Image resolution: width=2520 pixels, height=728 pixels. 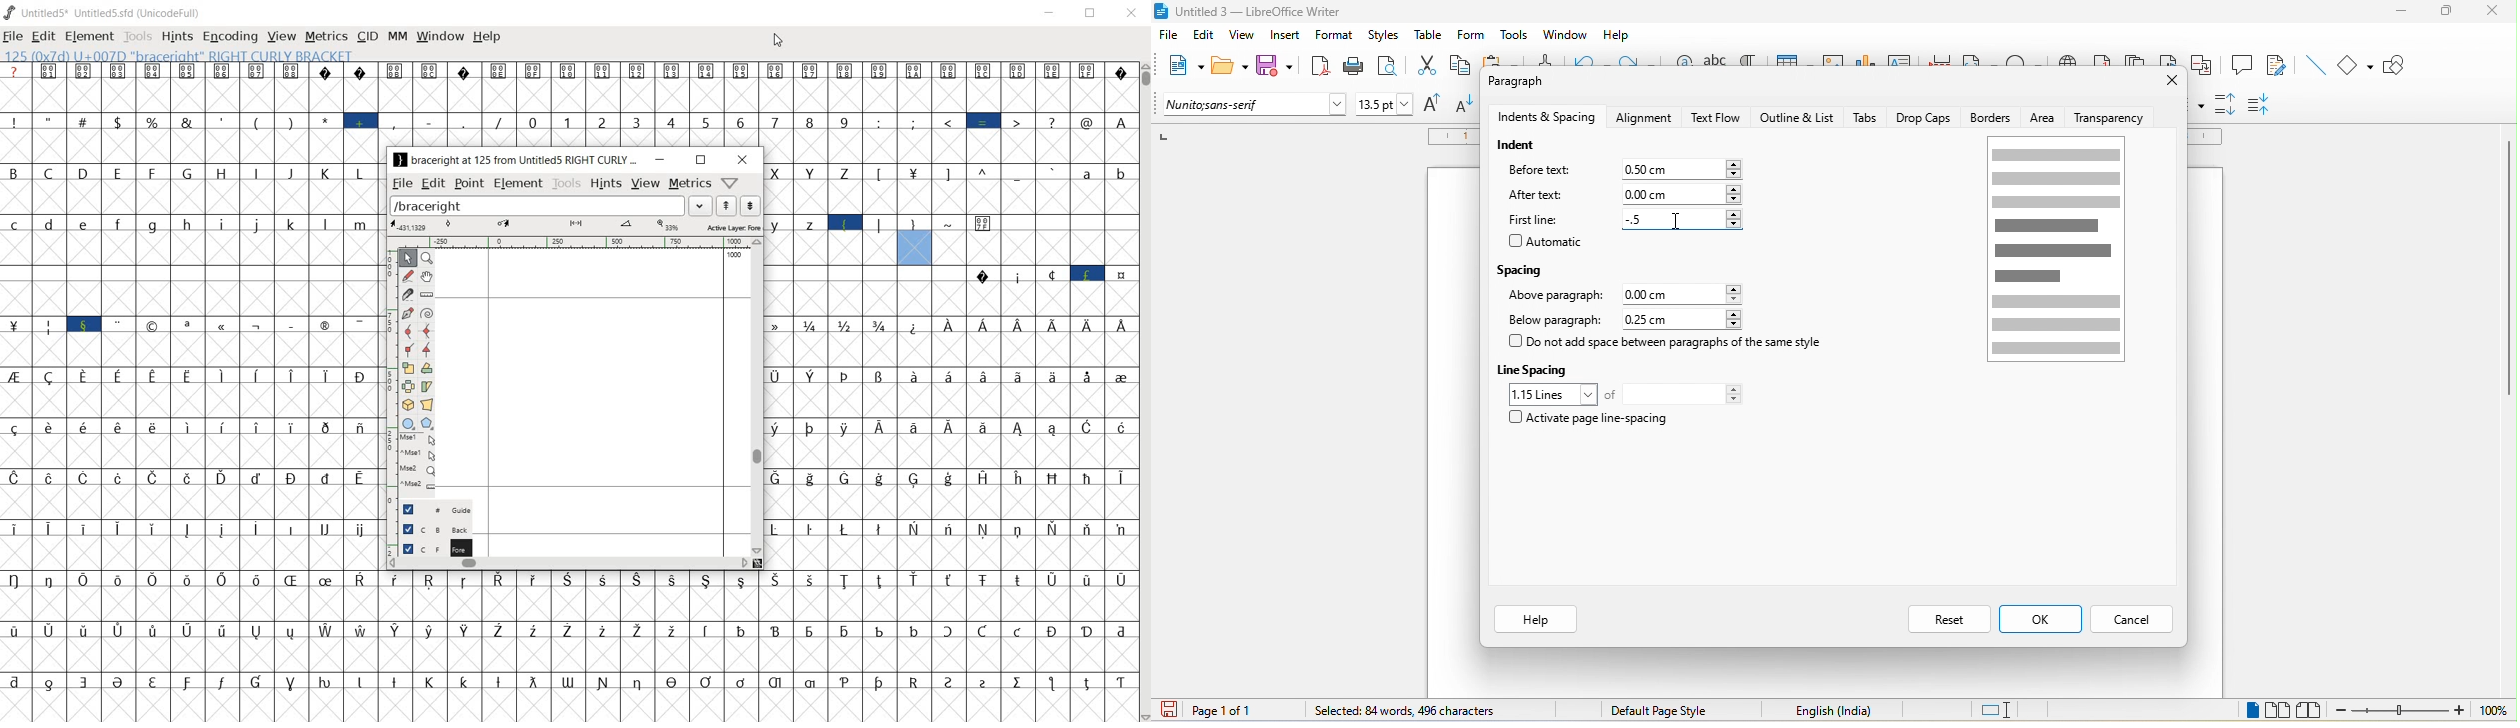 What do you see at coordinates (1402, 712) in the screenshot?
I see `84 words, 496 characters` at bounding box center [1402, 712].